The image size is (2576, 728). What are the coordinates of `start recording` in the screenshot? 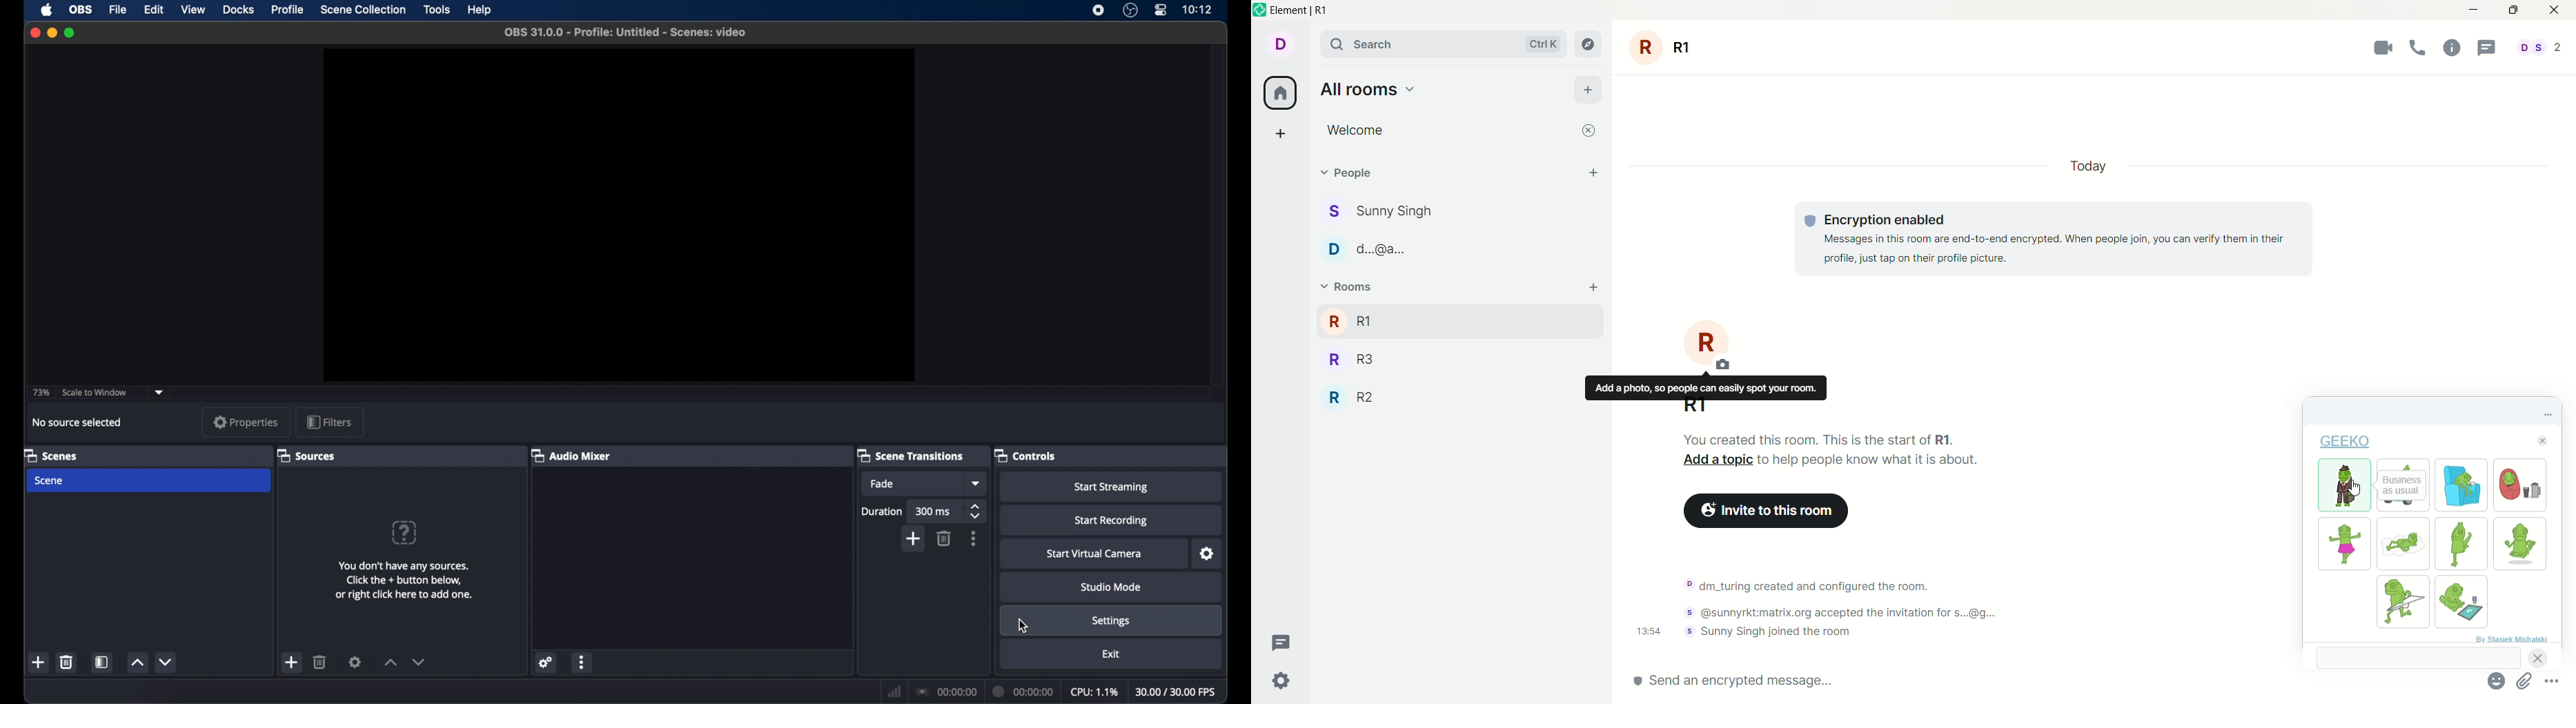 It's located at (1111, 521).